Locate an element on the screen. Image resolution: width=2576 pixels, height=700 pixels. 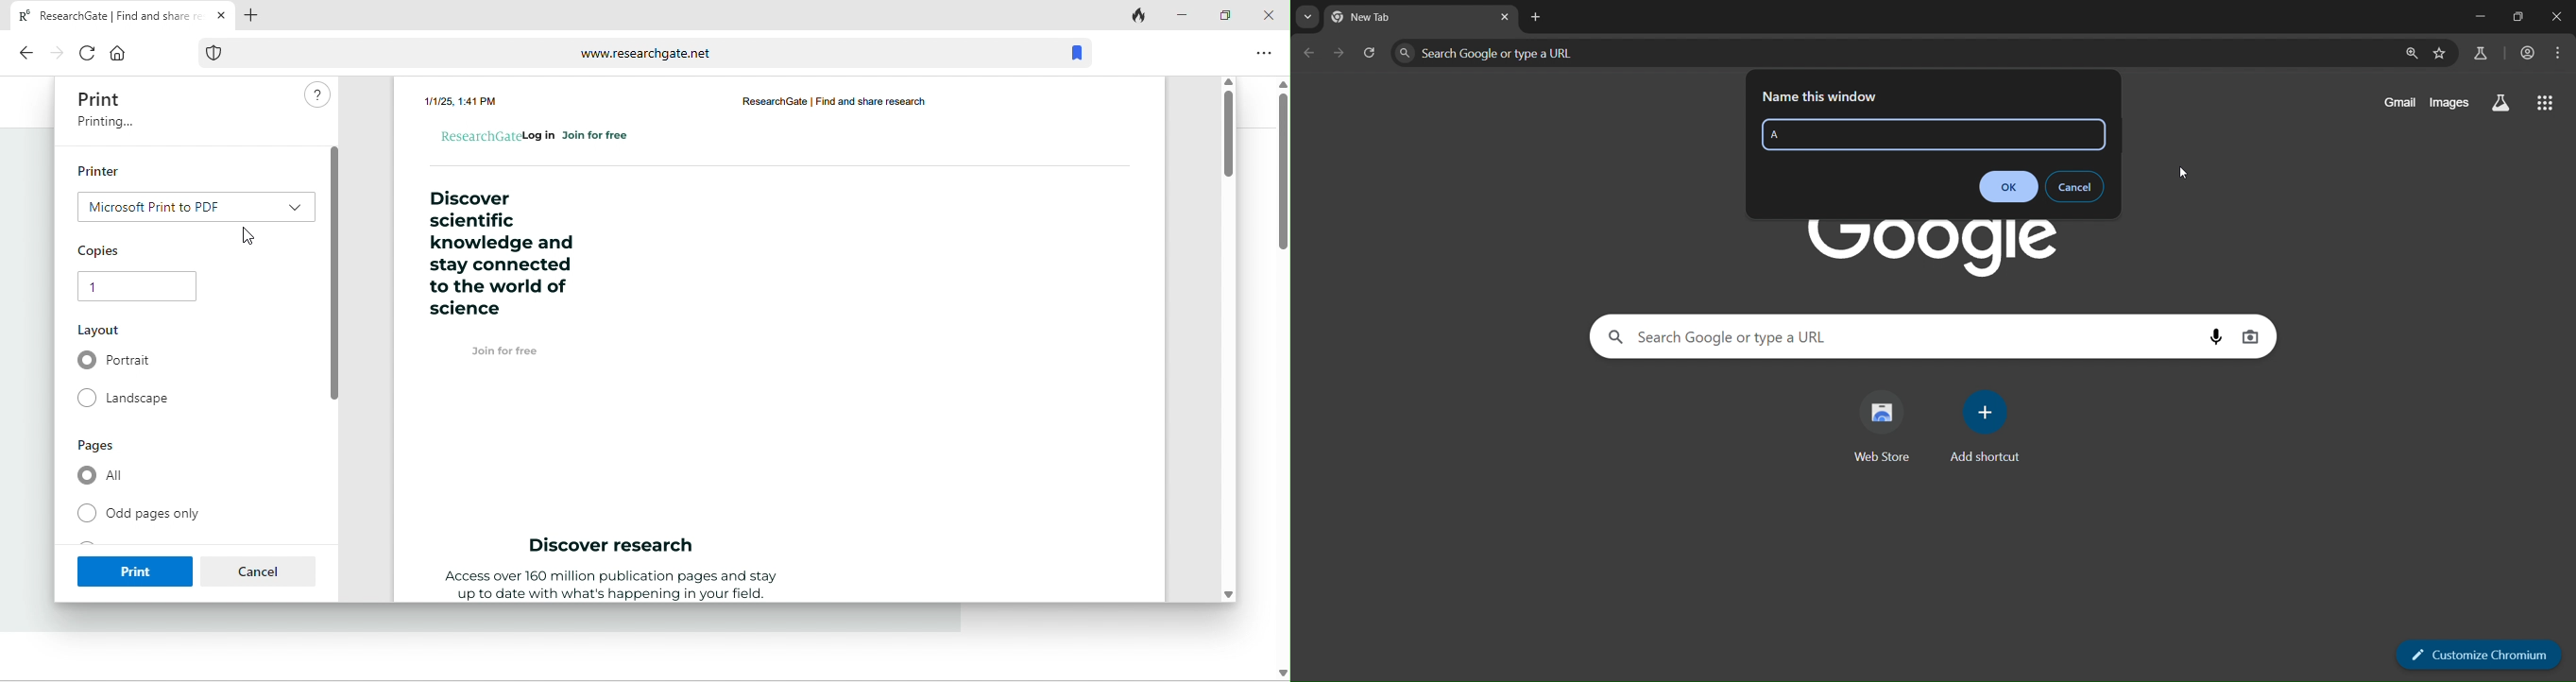
Cursor is located at coordinates (2186, 172).